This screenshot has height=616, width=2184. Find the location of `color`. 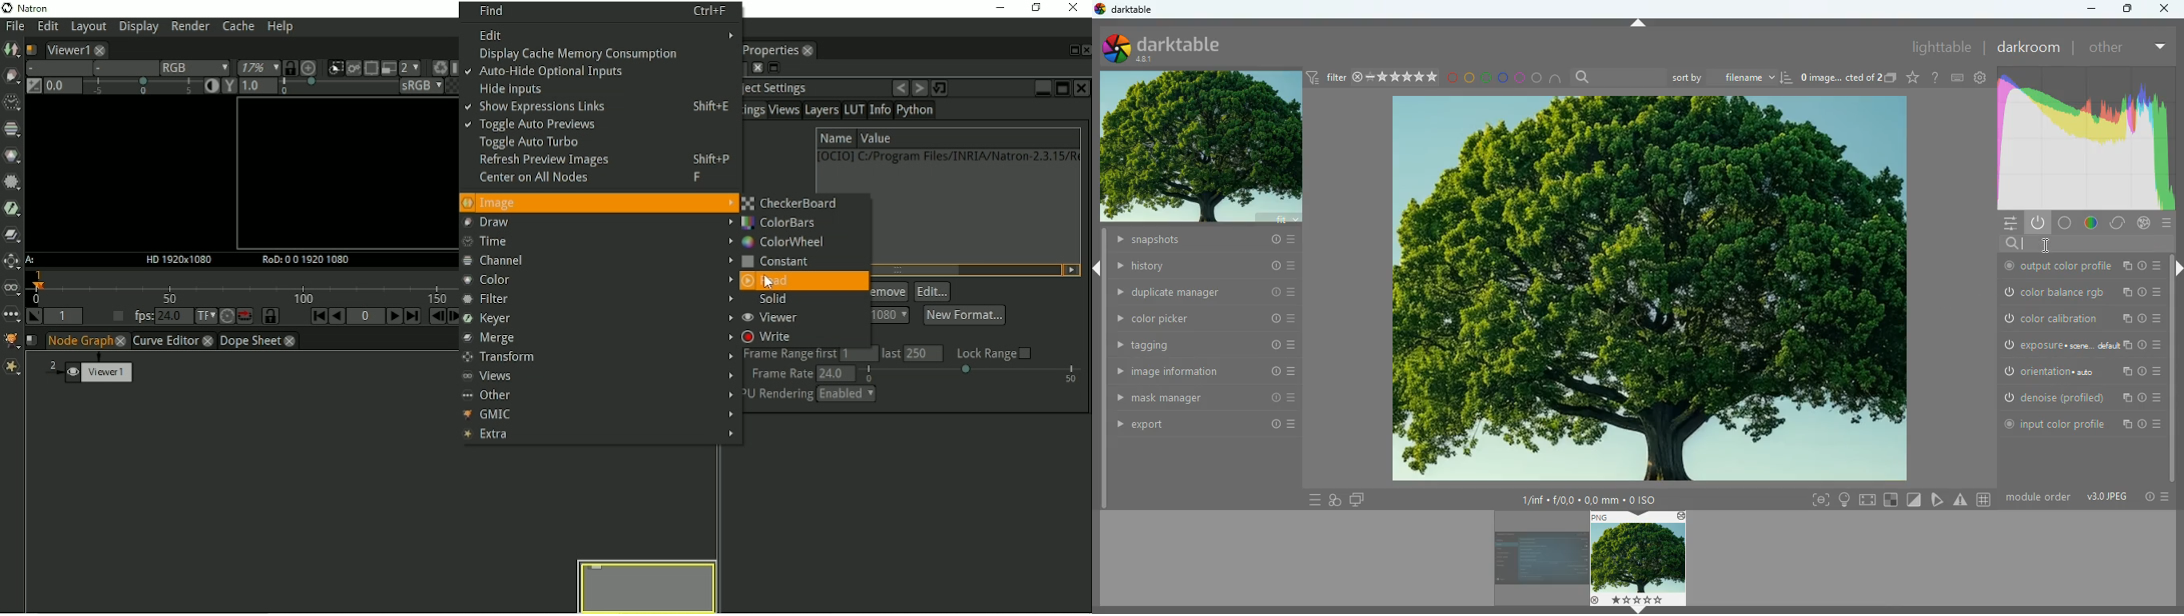

color is located at coordinates (2087, 223).